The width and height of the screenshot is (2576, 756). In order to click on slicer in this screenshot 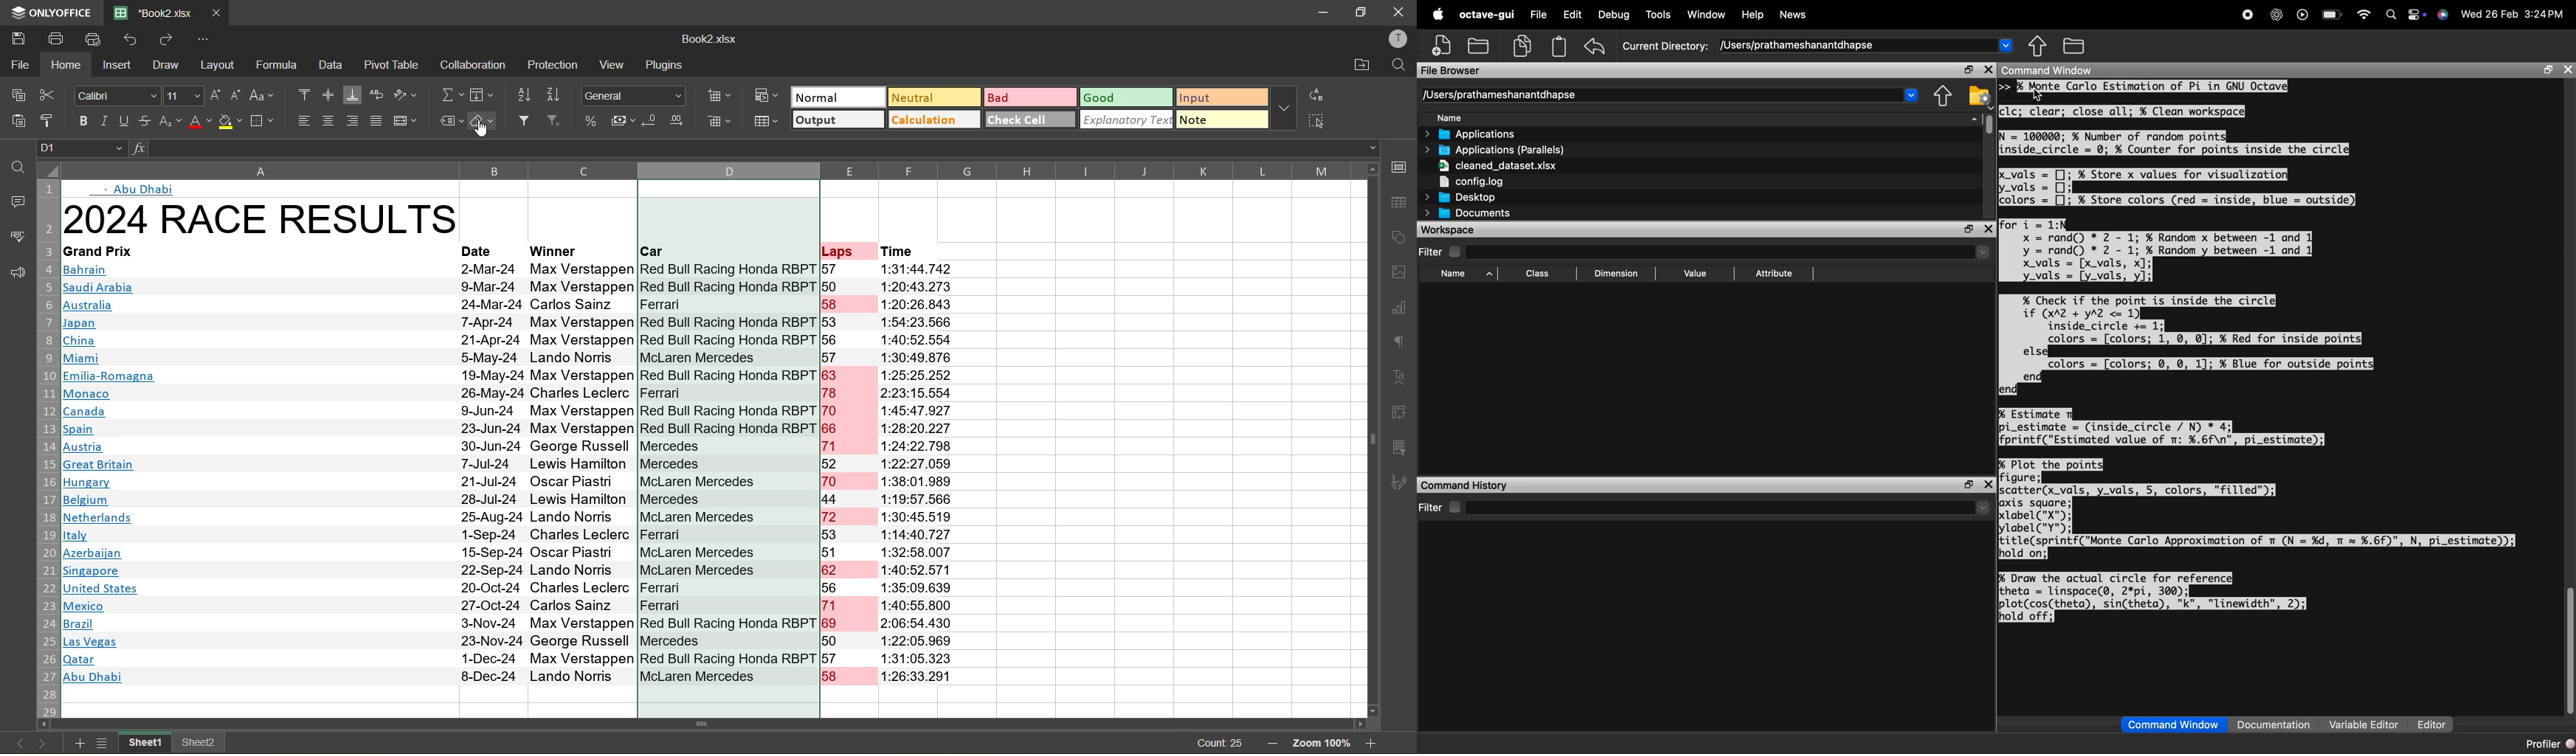, I will do `click(1403, 451)`.